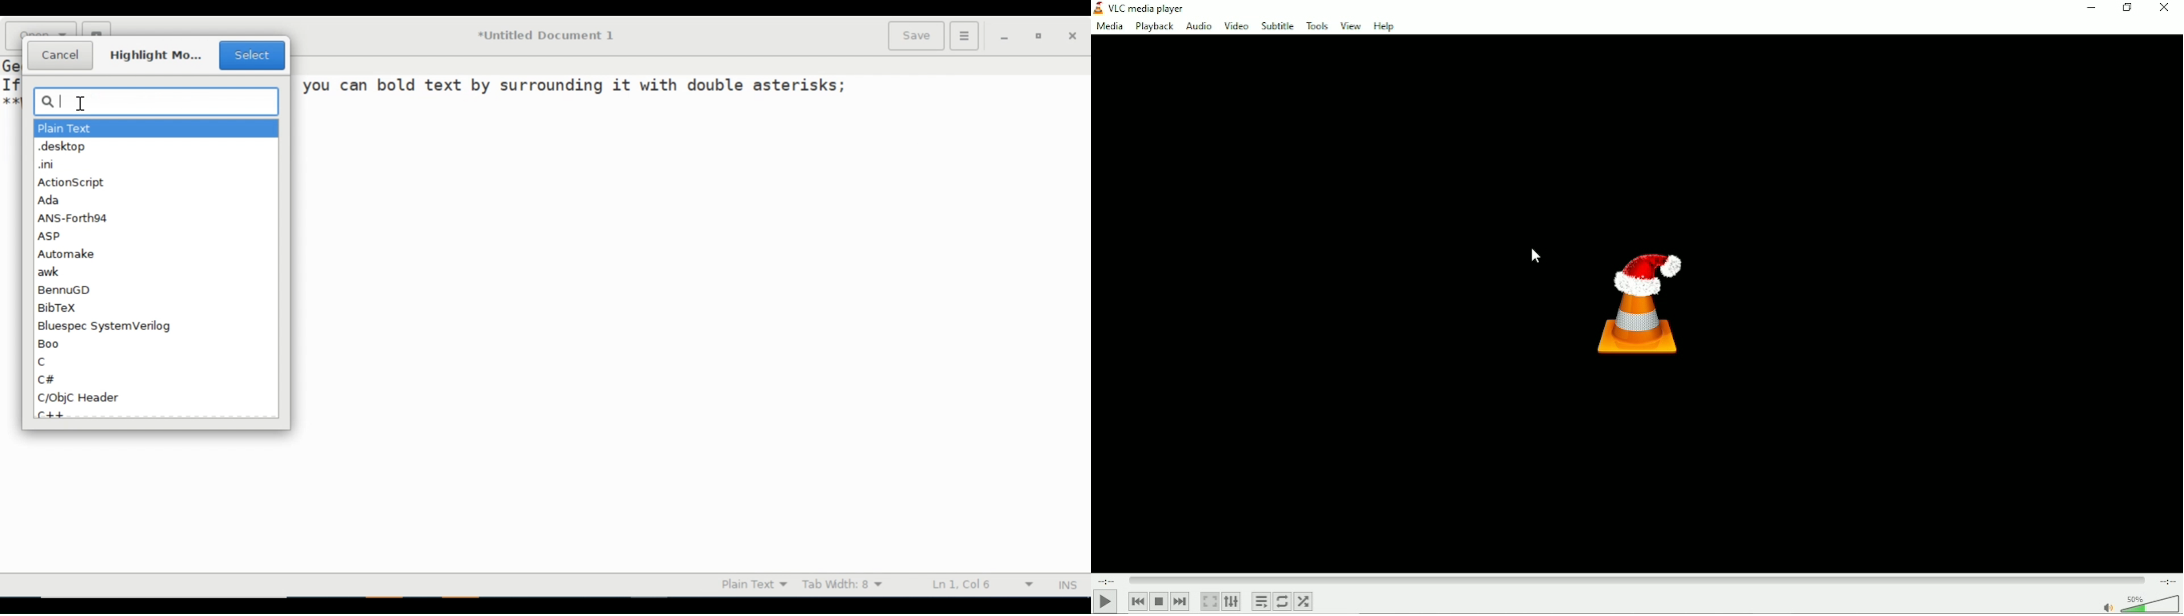  I want to click on awk, so click(50, 271).